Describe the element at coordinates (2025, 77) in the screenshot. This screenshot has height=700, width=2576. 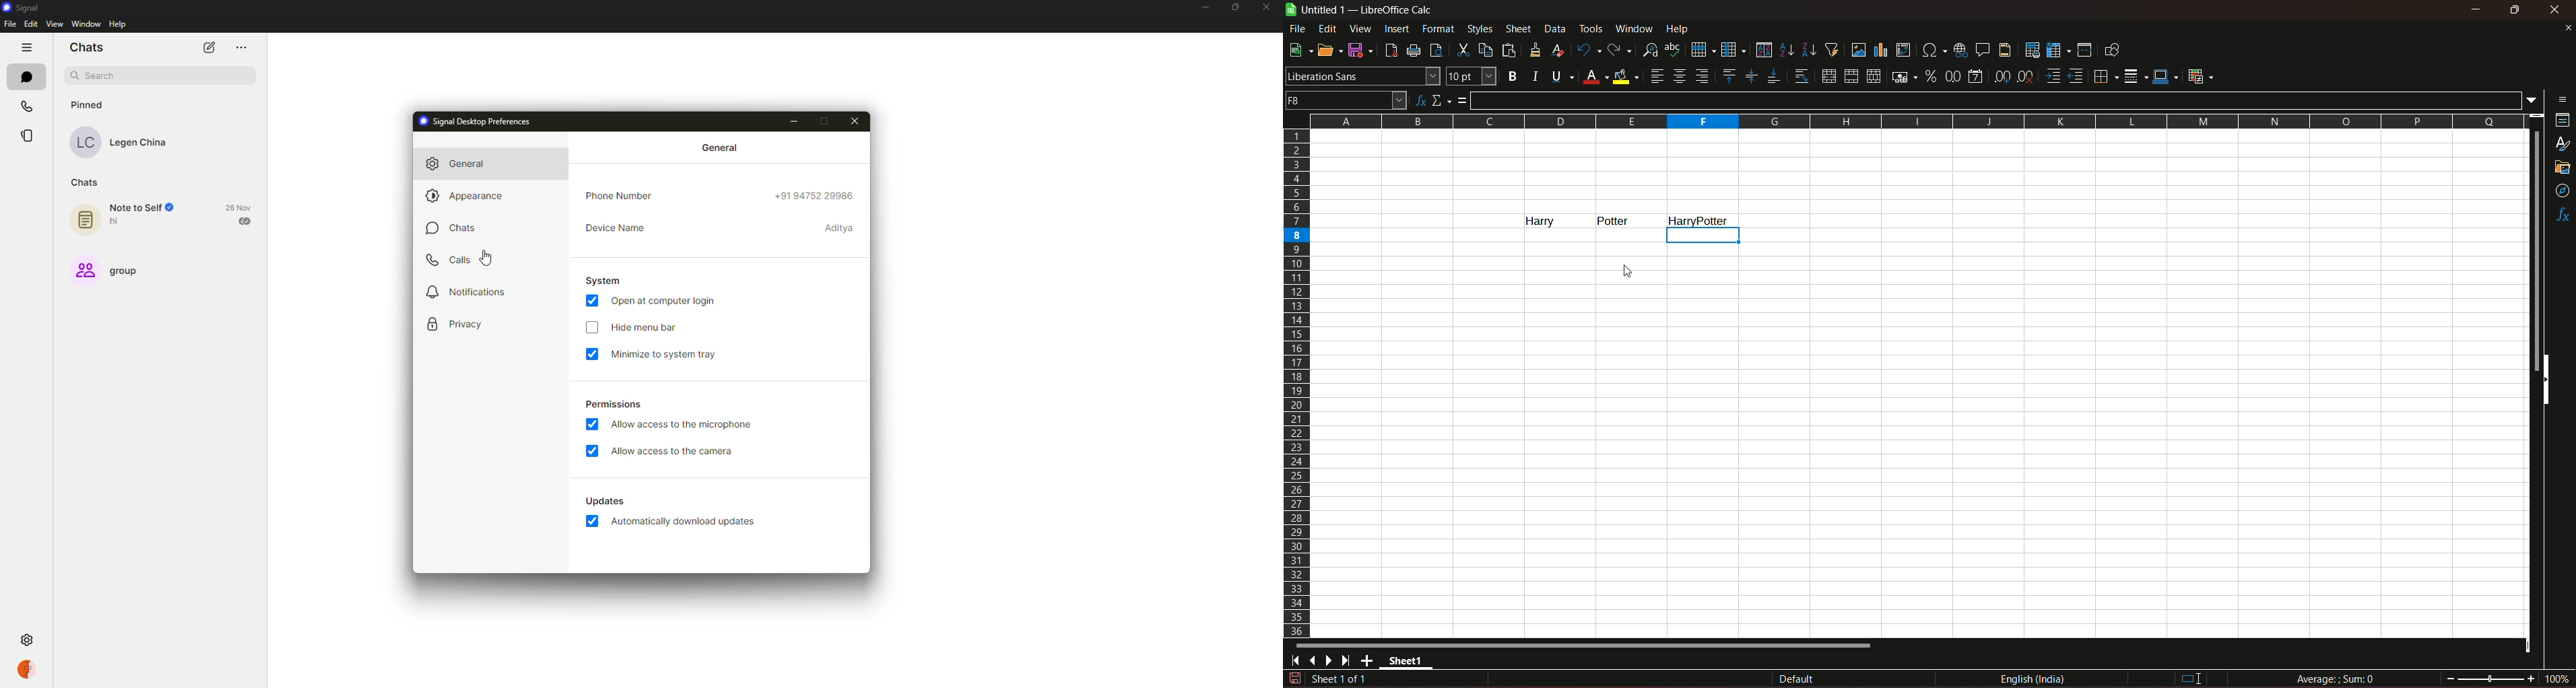
I see `delete decimal place` at that location.